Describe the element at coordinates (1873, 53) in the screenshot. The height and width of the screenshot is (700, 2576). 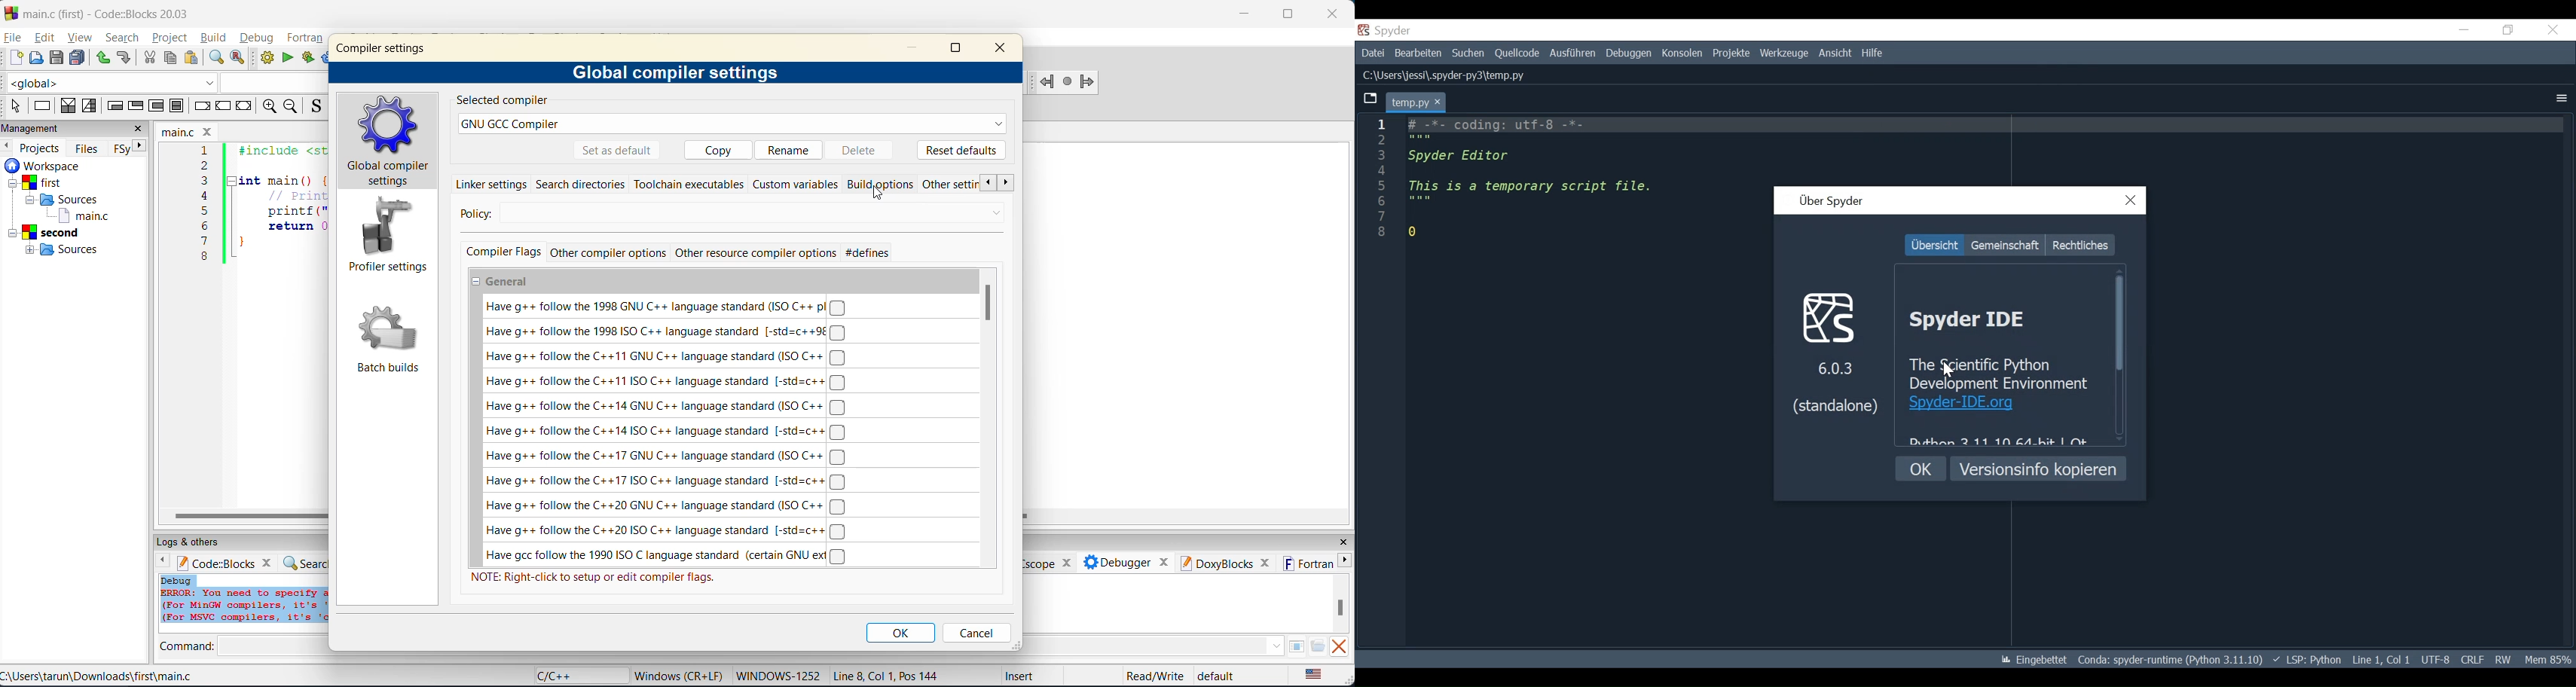
I see `Help` at that location.